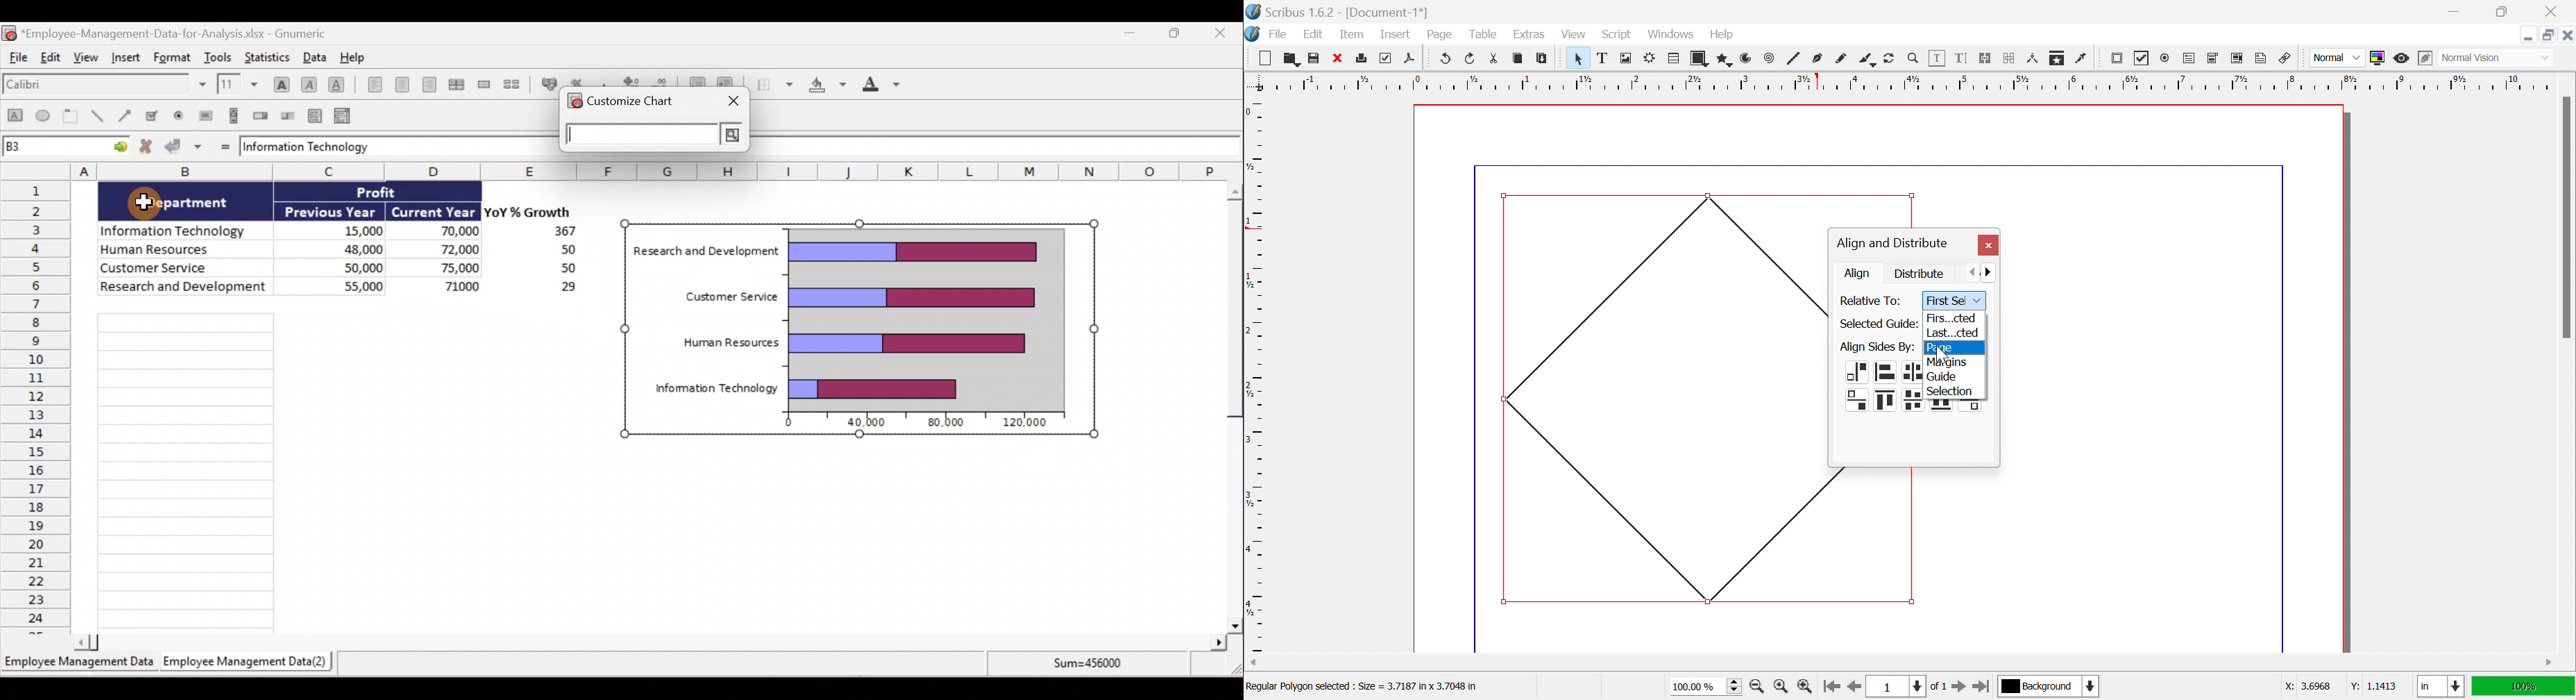 The height and width of the screenshot is (700, 2576). Describe the element at coordinates (1439, 35) in the screenshot. I see `Page` at that location.